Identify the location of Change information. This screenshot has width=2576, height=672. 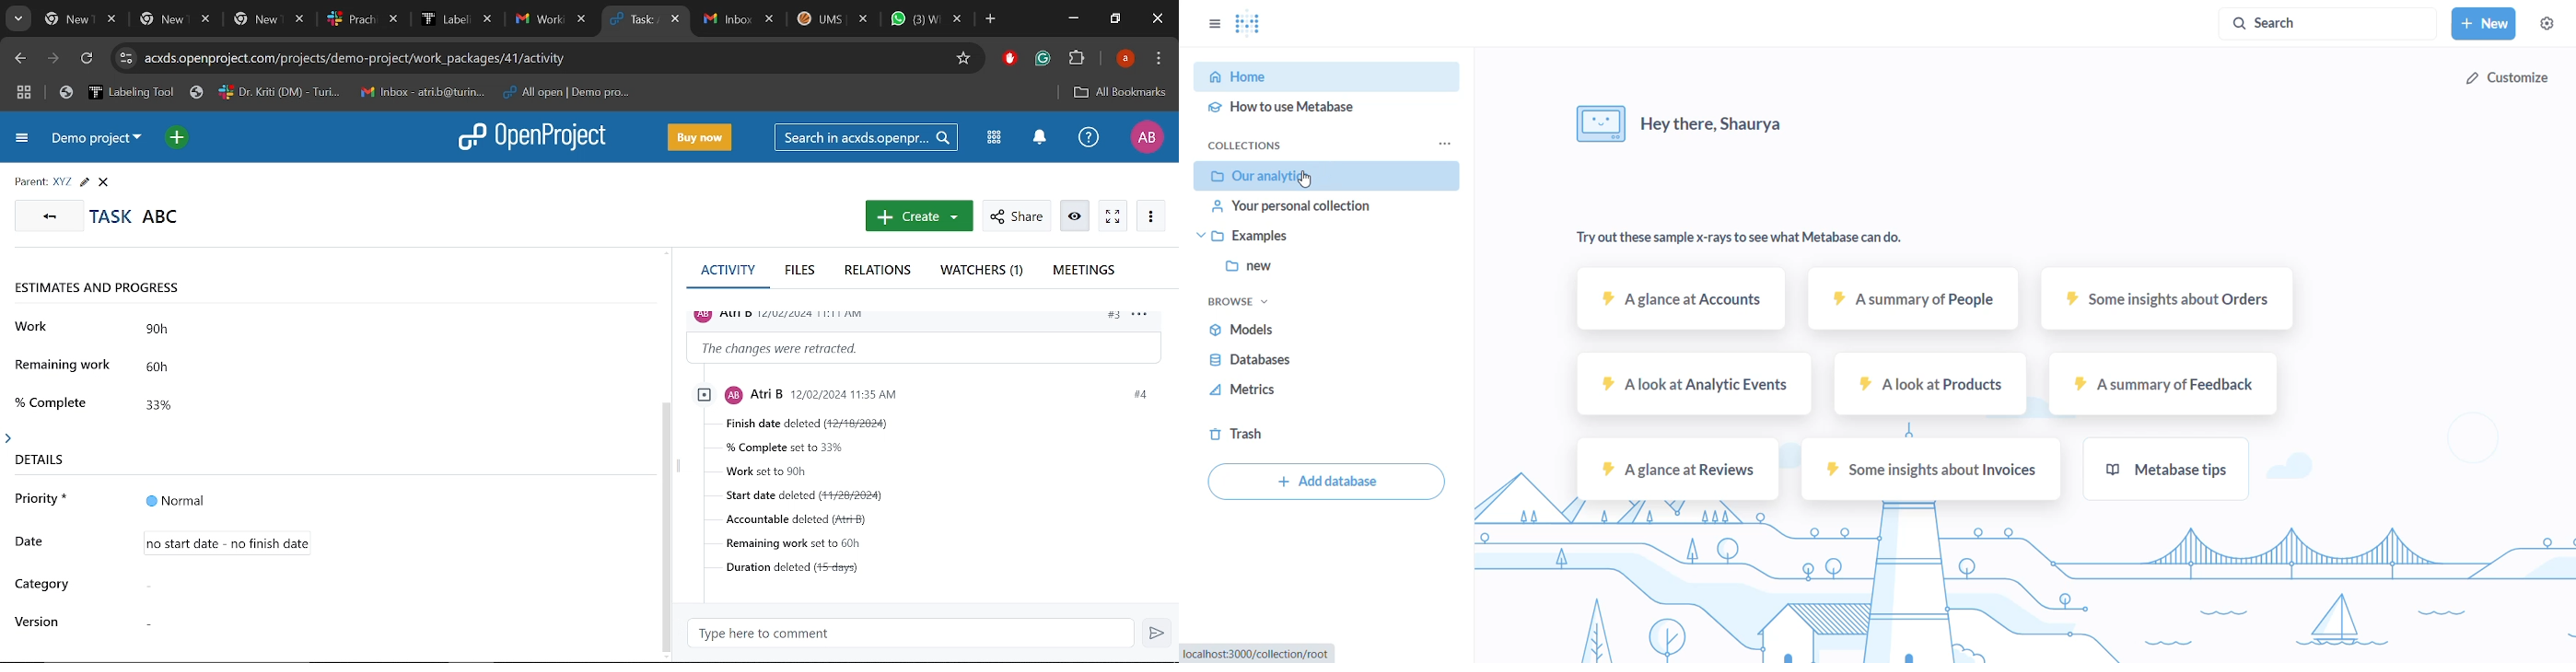
(927, 347).